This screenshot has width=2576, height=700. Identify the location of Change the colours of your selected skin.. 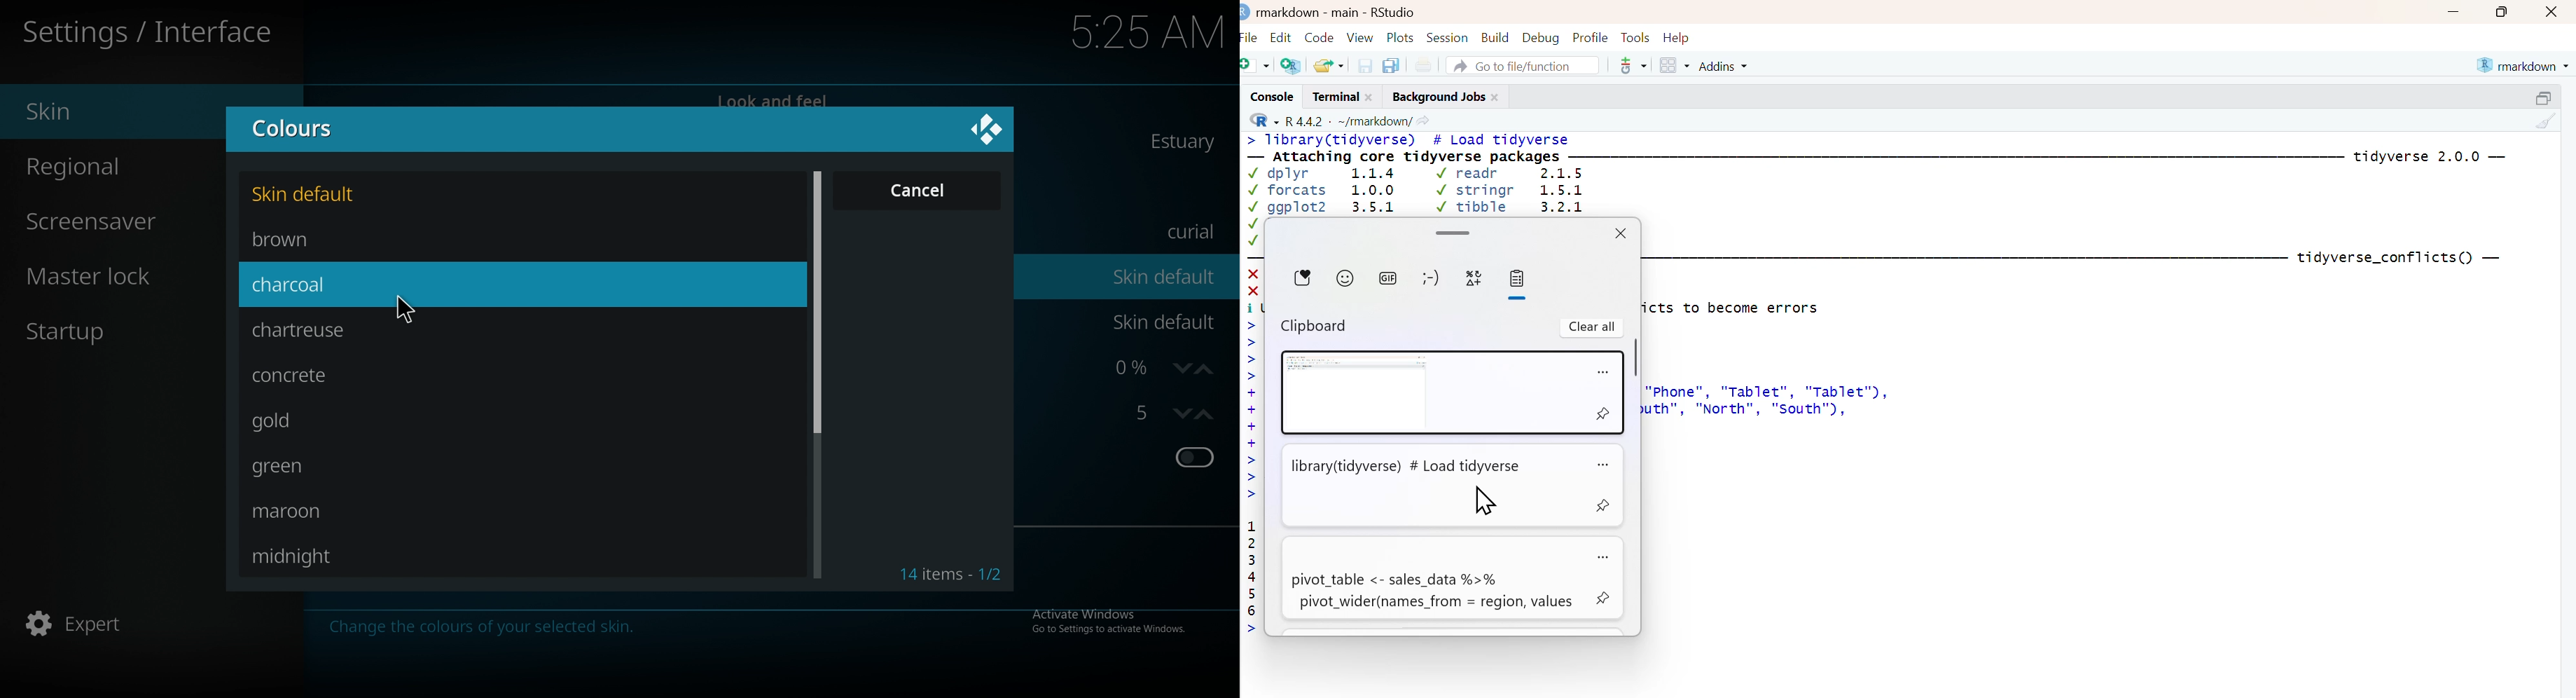
(489, 633).